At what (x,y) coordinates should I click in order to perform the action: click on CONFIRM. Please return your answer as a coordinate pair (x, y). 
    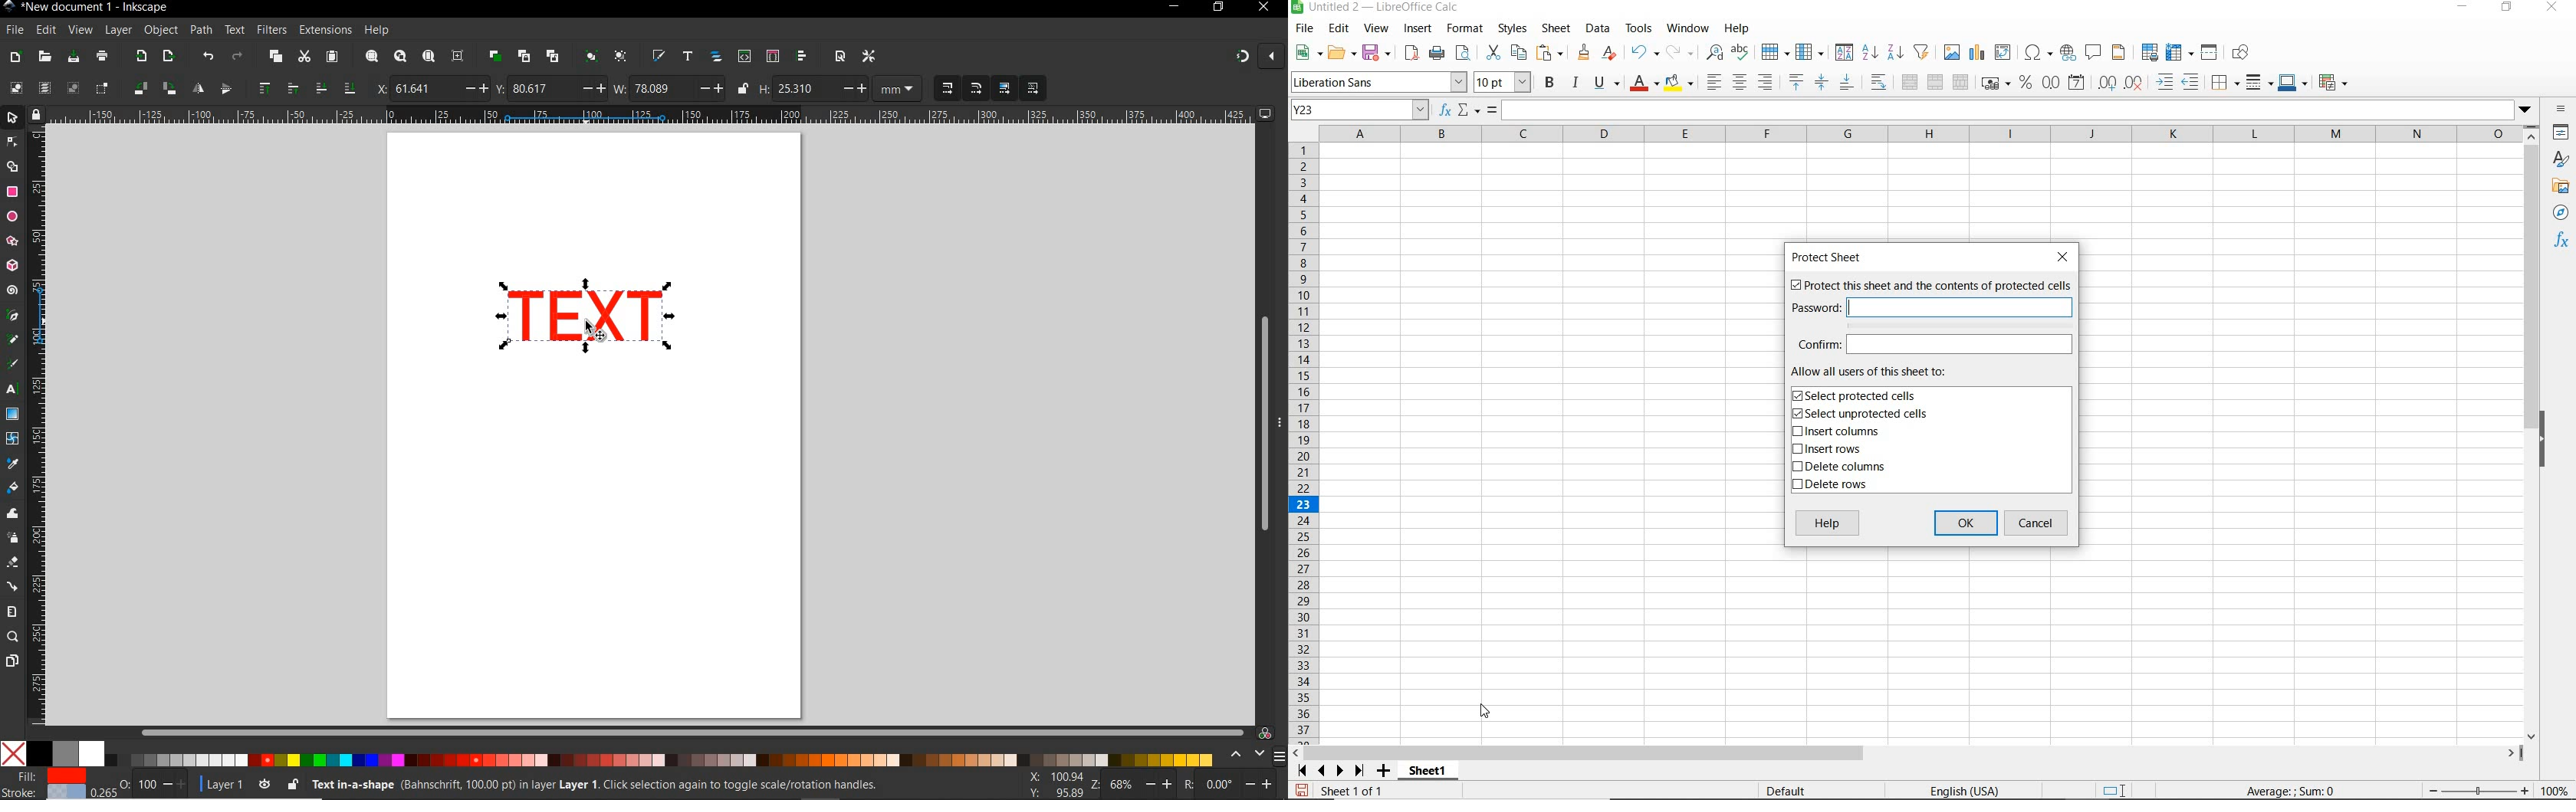
    Looking at the image, I should click on (1934, 344).